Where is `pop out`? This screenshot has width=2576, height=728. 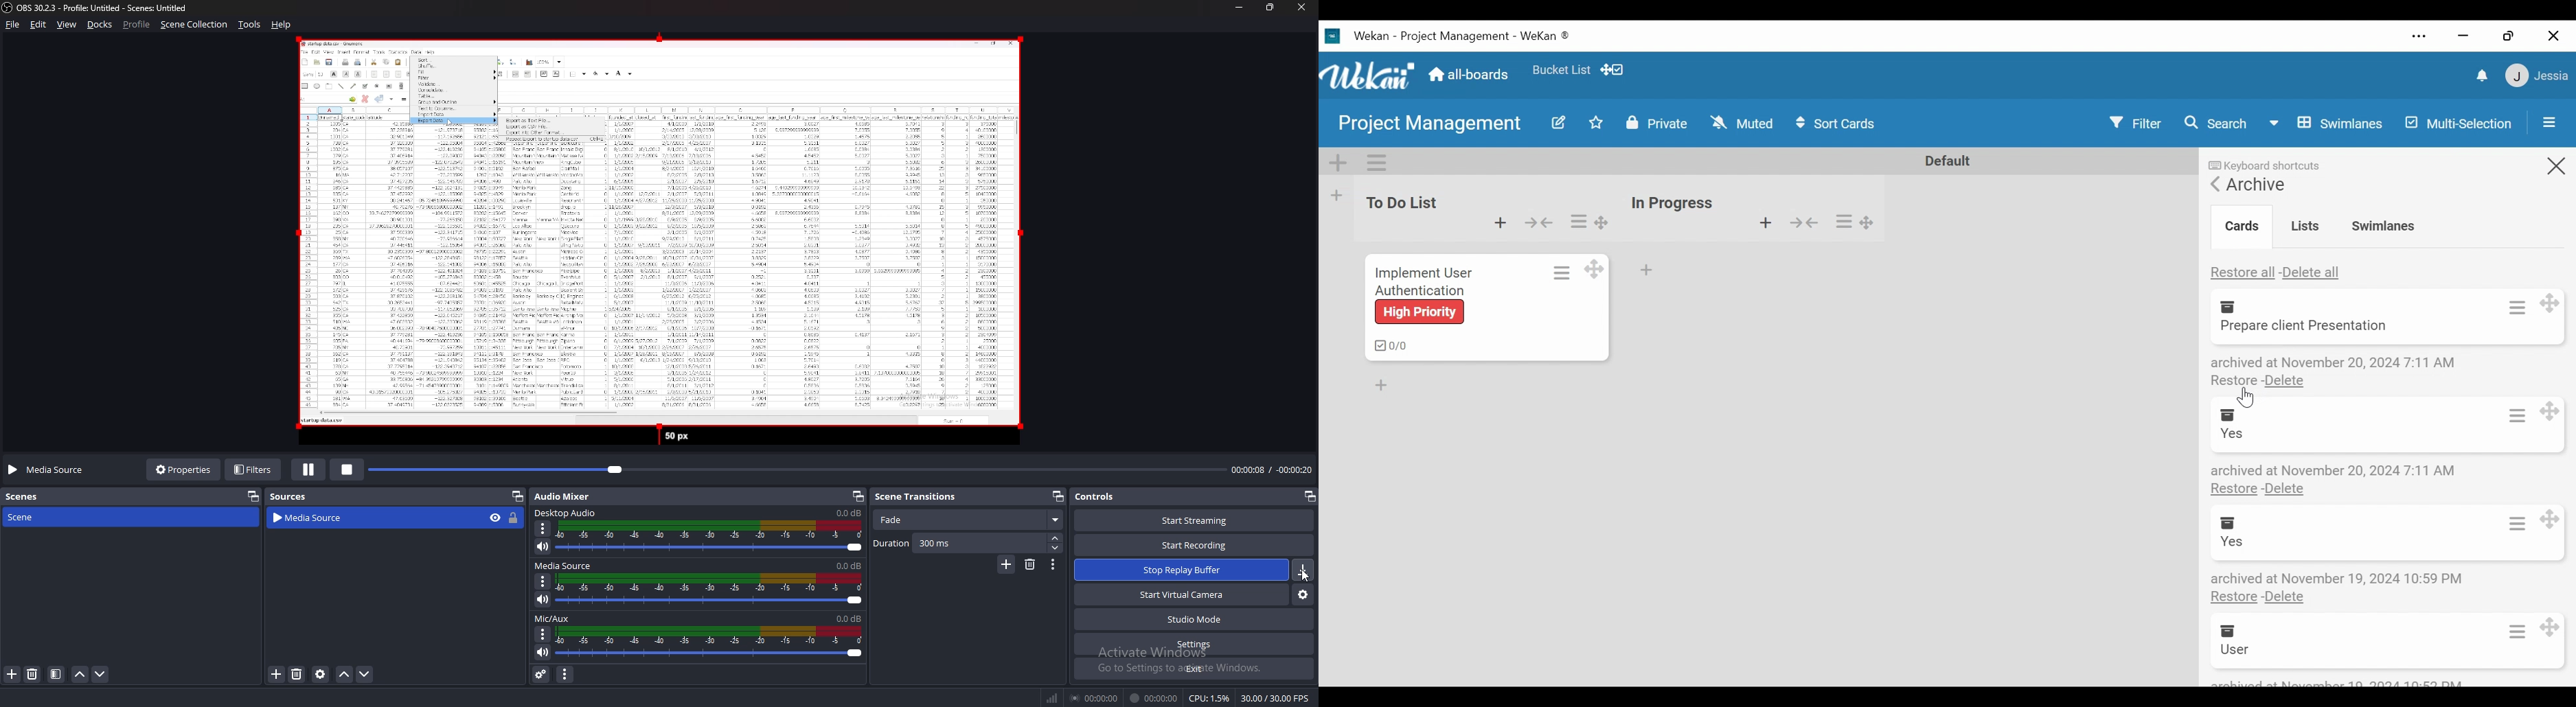 pop out is located at coordinates (254, 496).